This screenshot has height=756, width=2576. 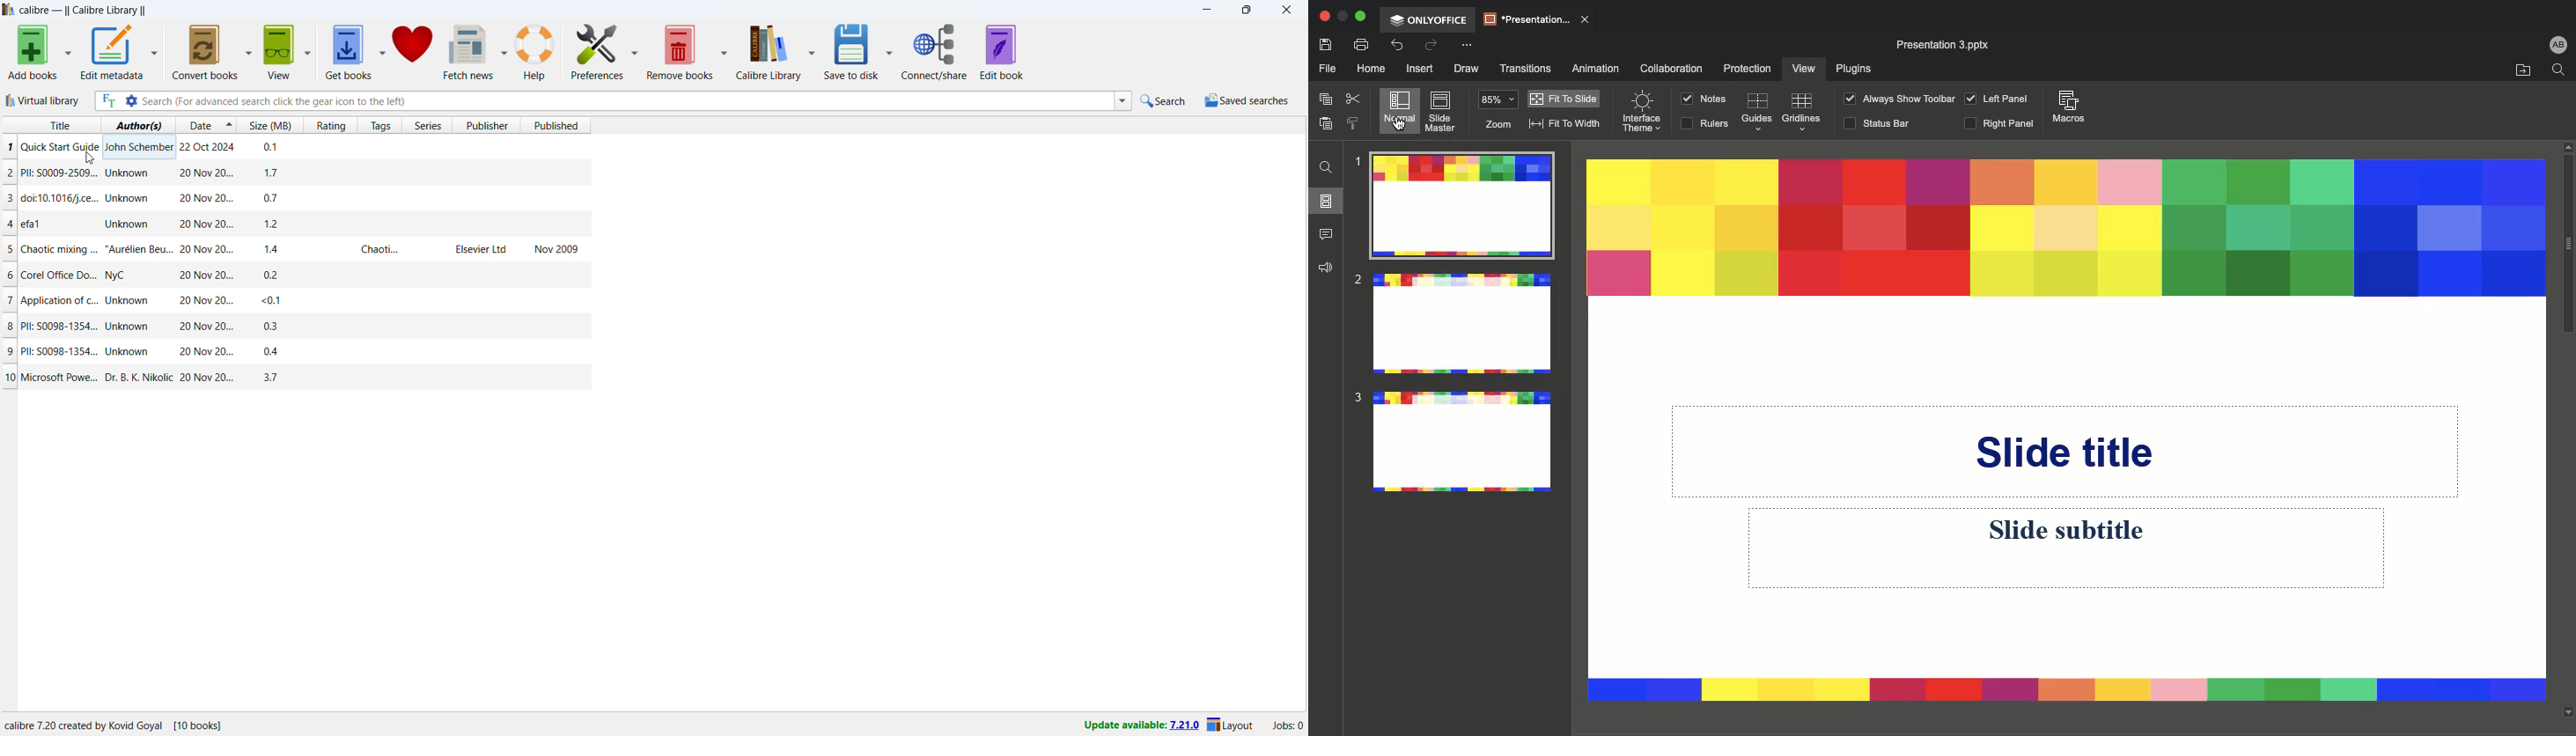 I want to click on one book entry, so click(x=298, y=326).